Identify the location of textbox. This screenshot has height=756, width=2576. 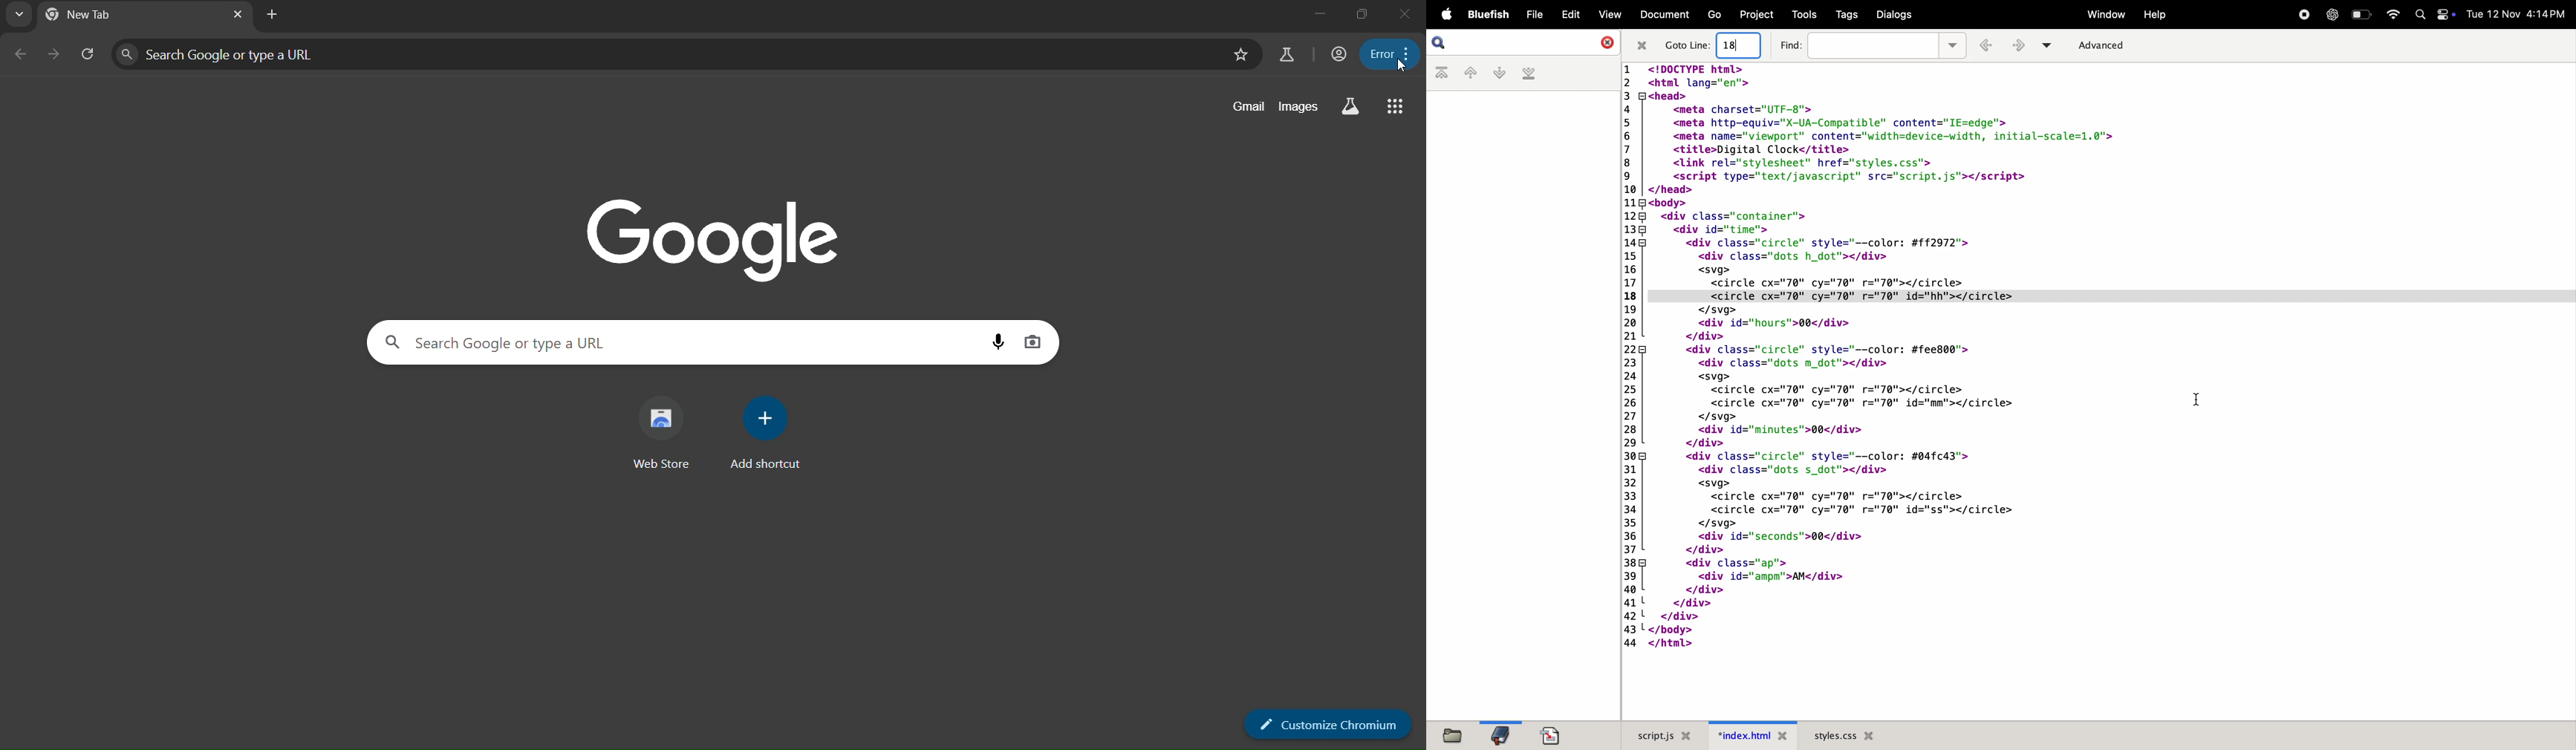
(1873, 45).